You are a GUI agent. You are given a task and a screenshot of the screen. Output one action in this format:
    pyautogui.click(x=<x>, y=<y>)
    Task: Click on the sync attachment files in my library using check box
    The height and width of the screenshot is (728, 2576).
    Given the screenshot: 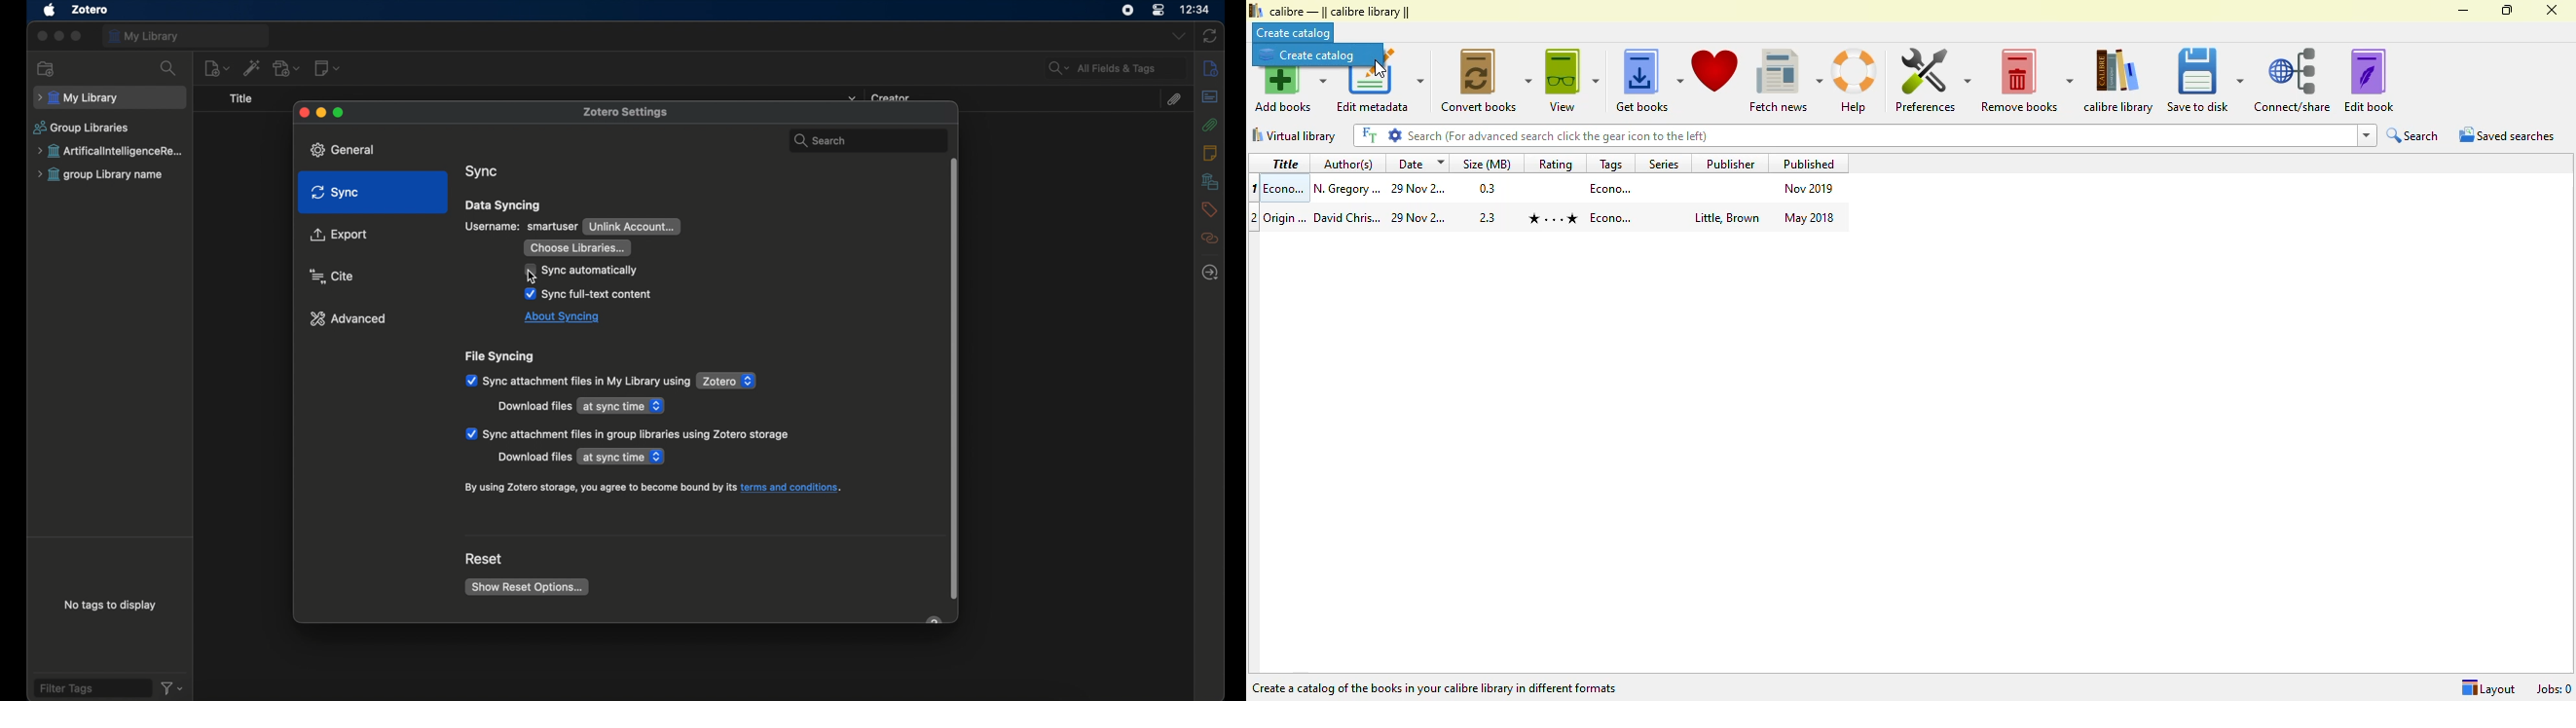 What is the action you would take?
    pyautogui.click(x=578, y=381)
    